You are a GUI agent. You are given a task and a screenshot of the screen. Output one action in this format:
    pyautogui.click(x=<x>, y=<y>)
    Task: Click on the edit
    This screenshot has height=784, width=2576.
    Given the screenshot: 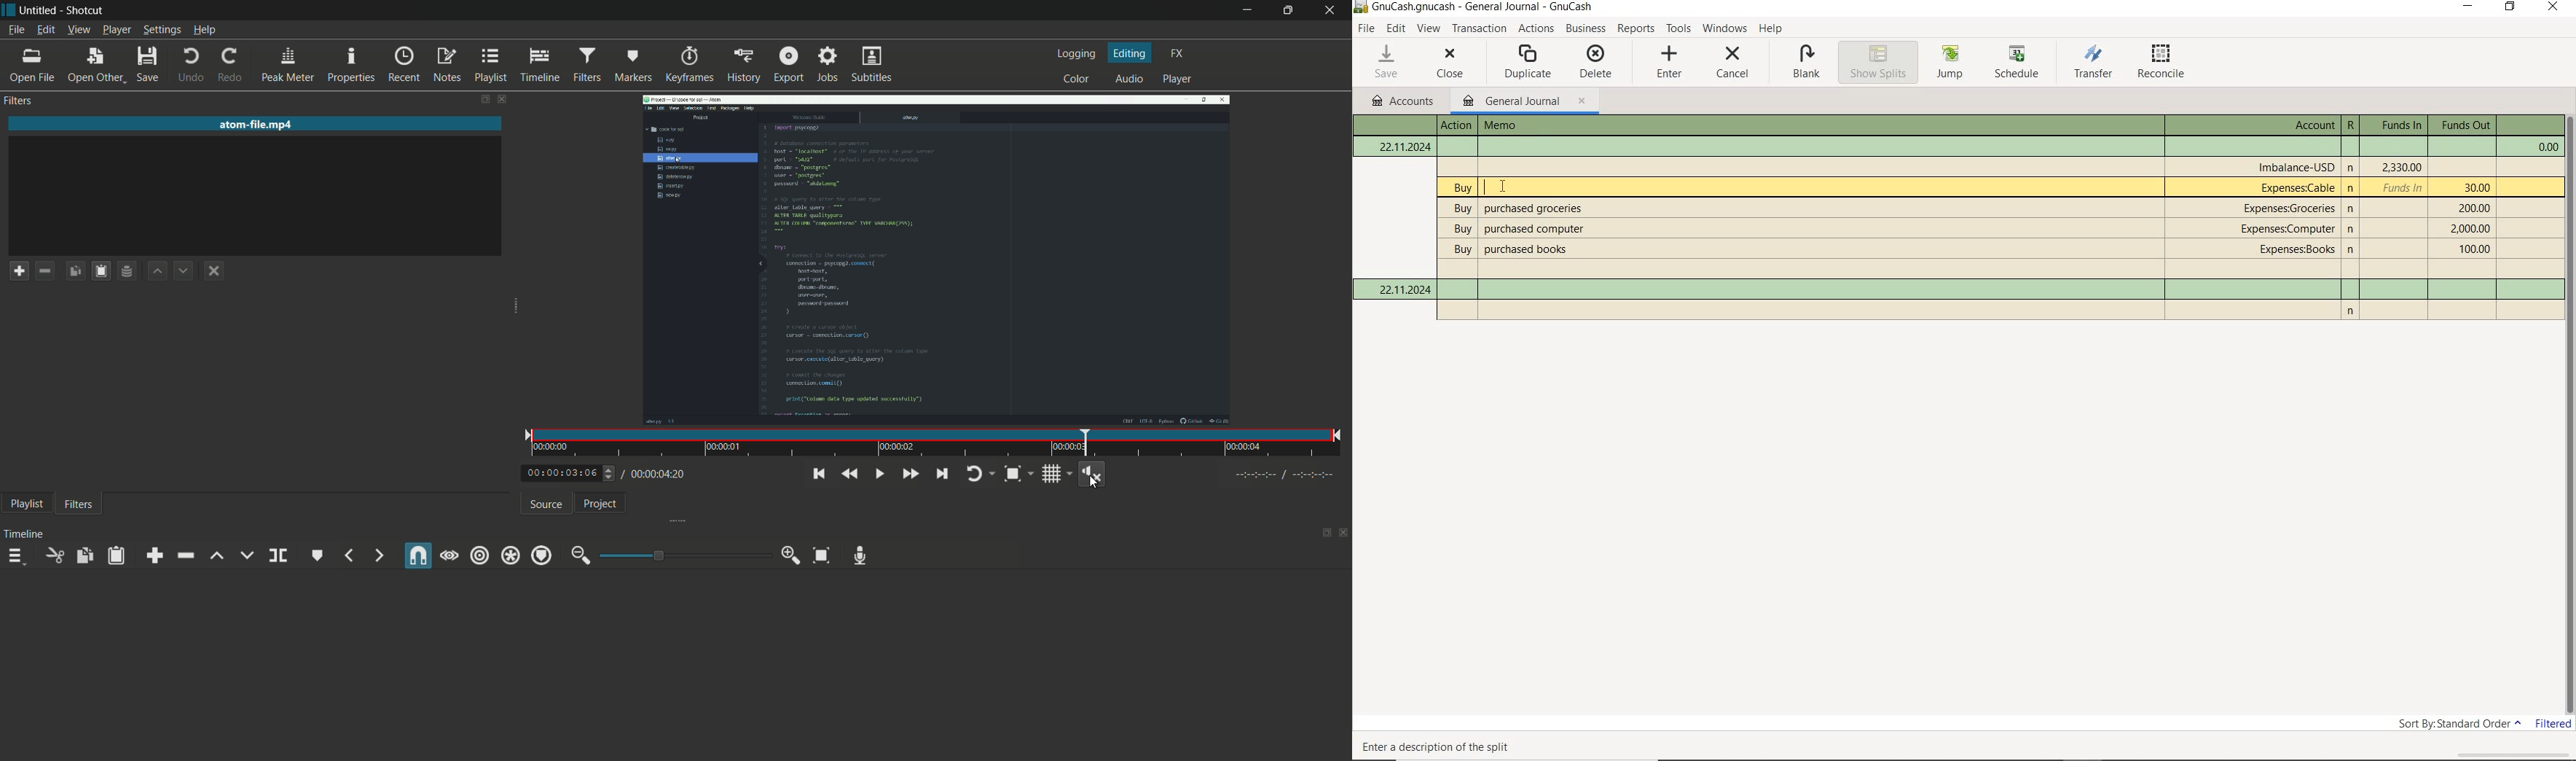 What is the action you would take?
    pyautogui.click(x=45, y=30)
    